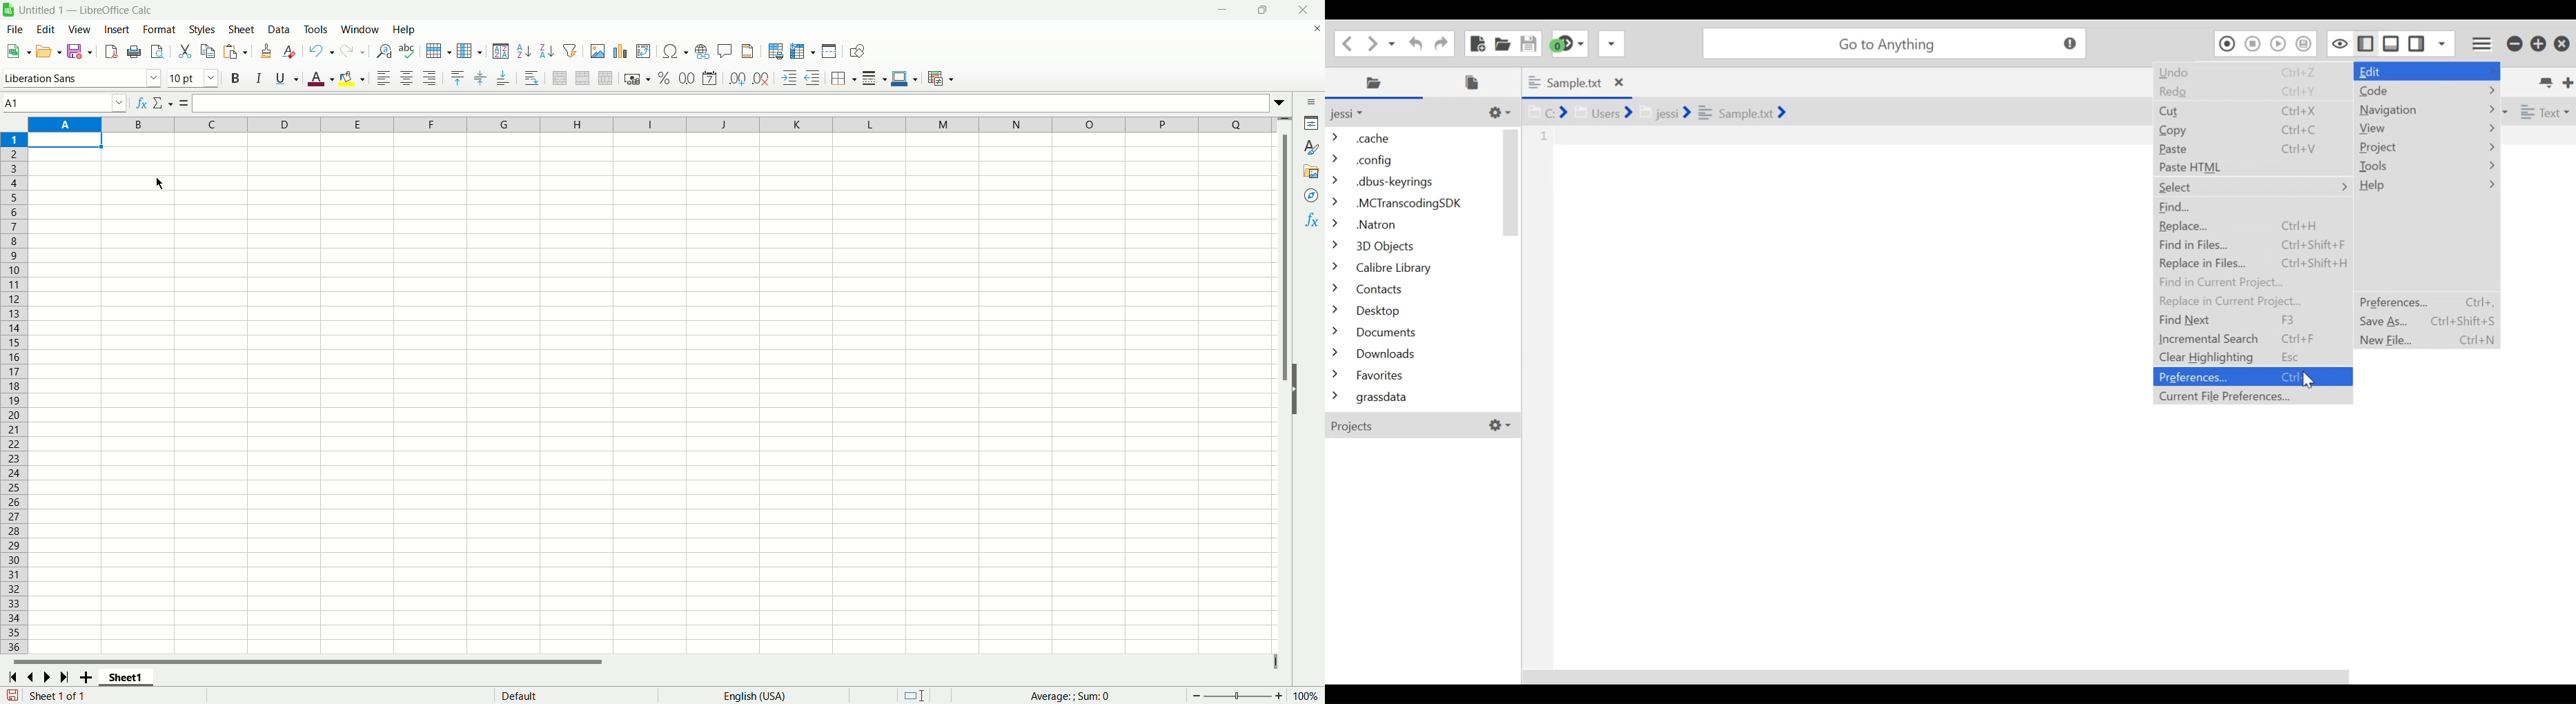  Describe the element at coordinates (636, 662) in the screenshot. I see `horizontal scroll bar` at that location.